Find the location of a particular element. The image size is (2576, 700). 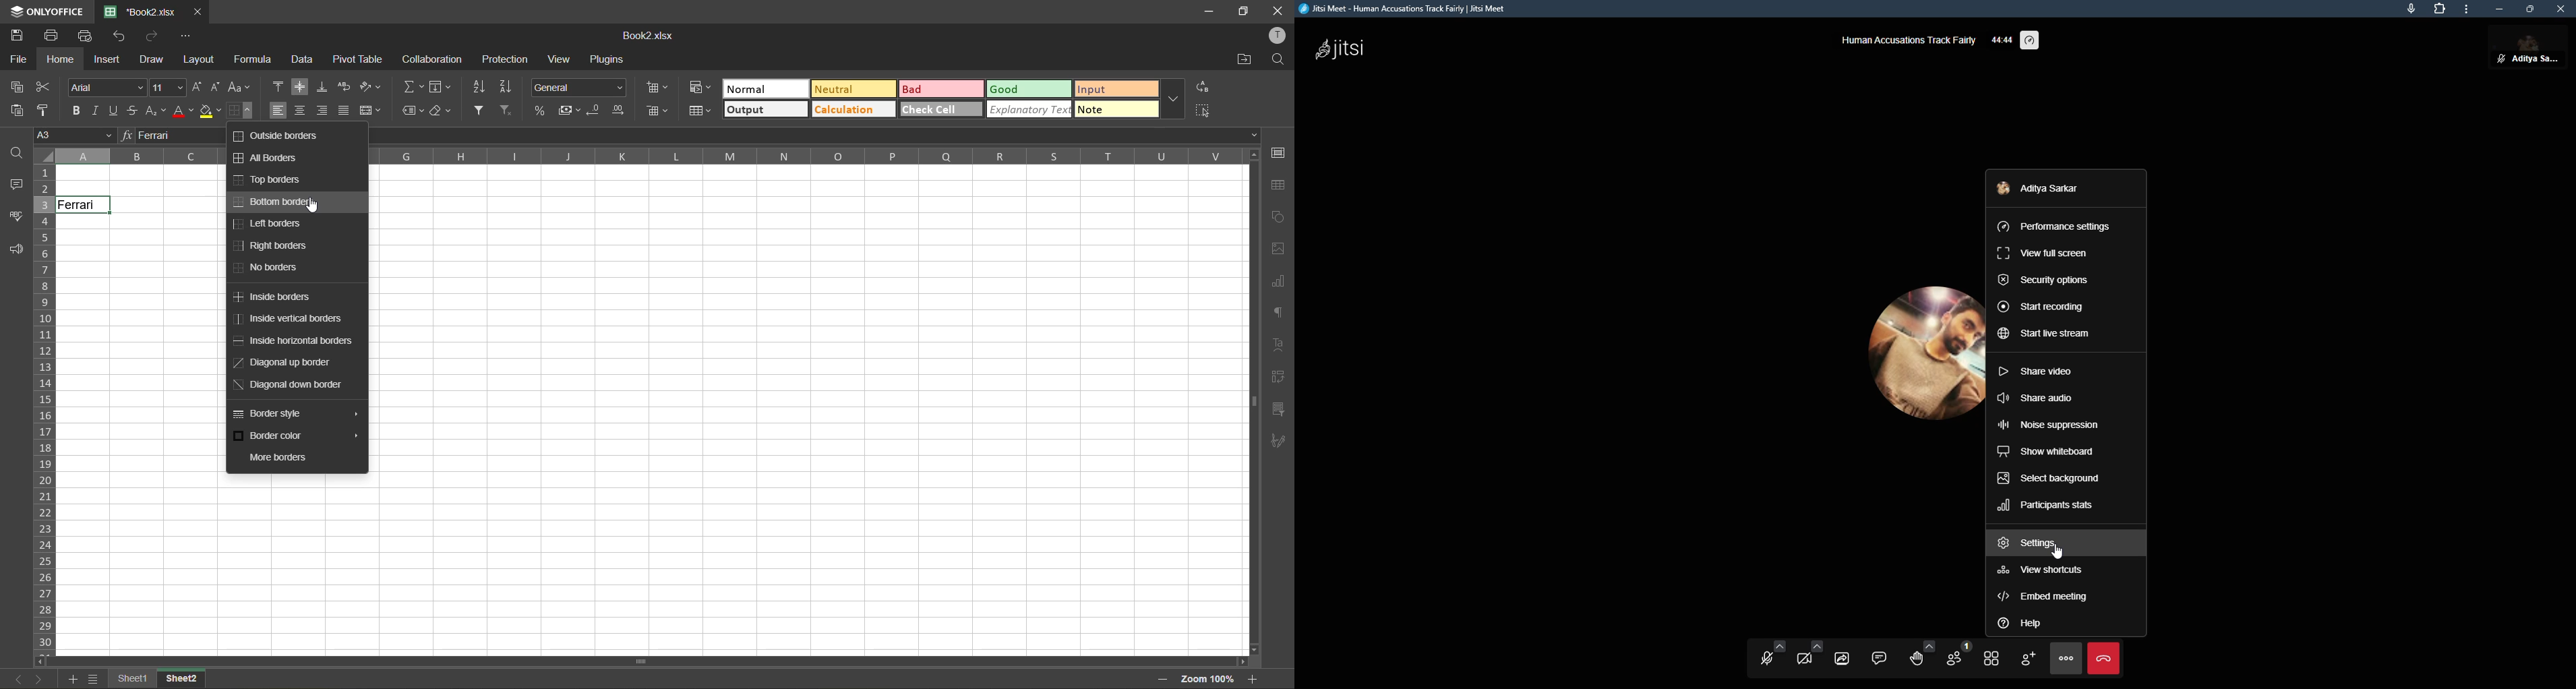

table is located at coordinates (1279, 185).